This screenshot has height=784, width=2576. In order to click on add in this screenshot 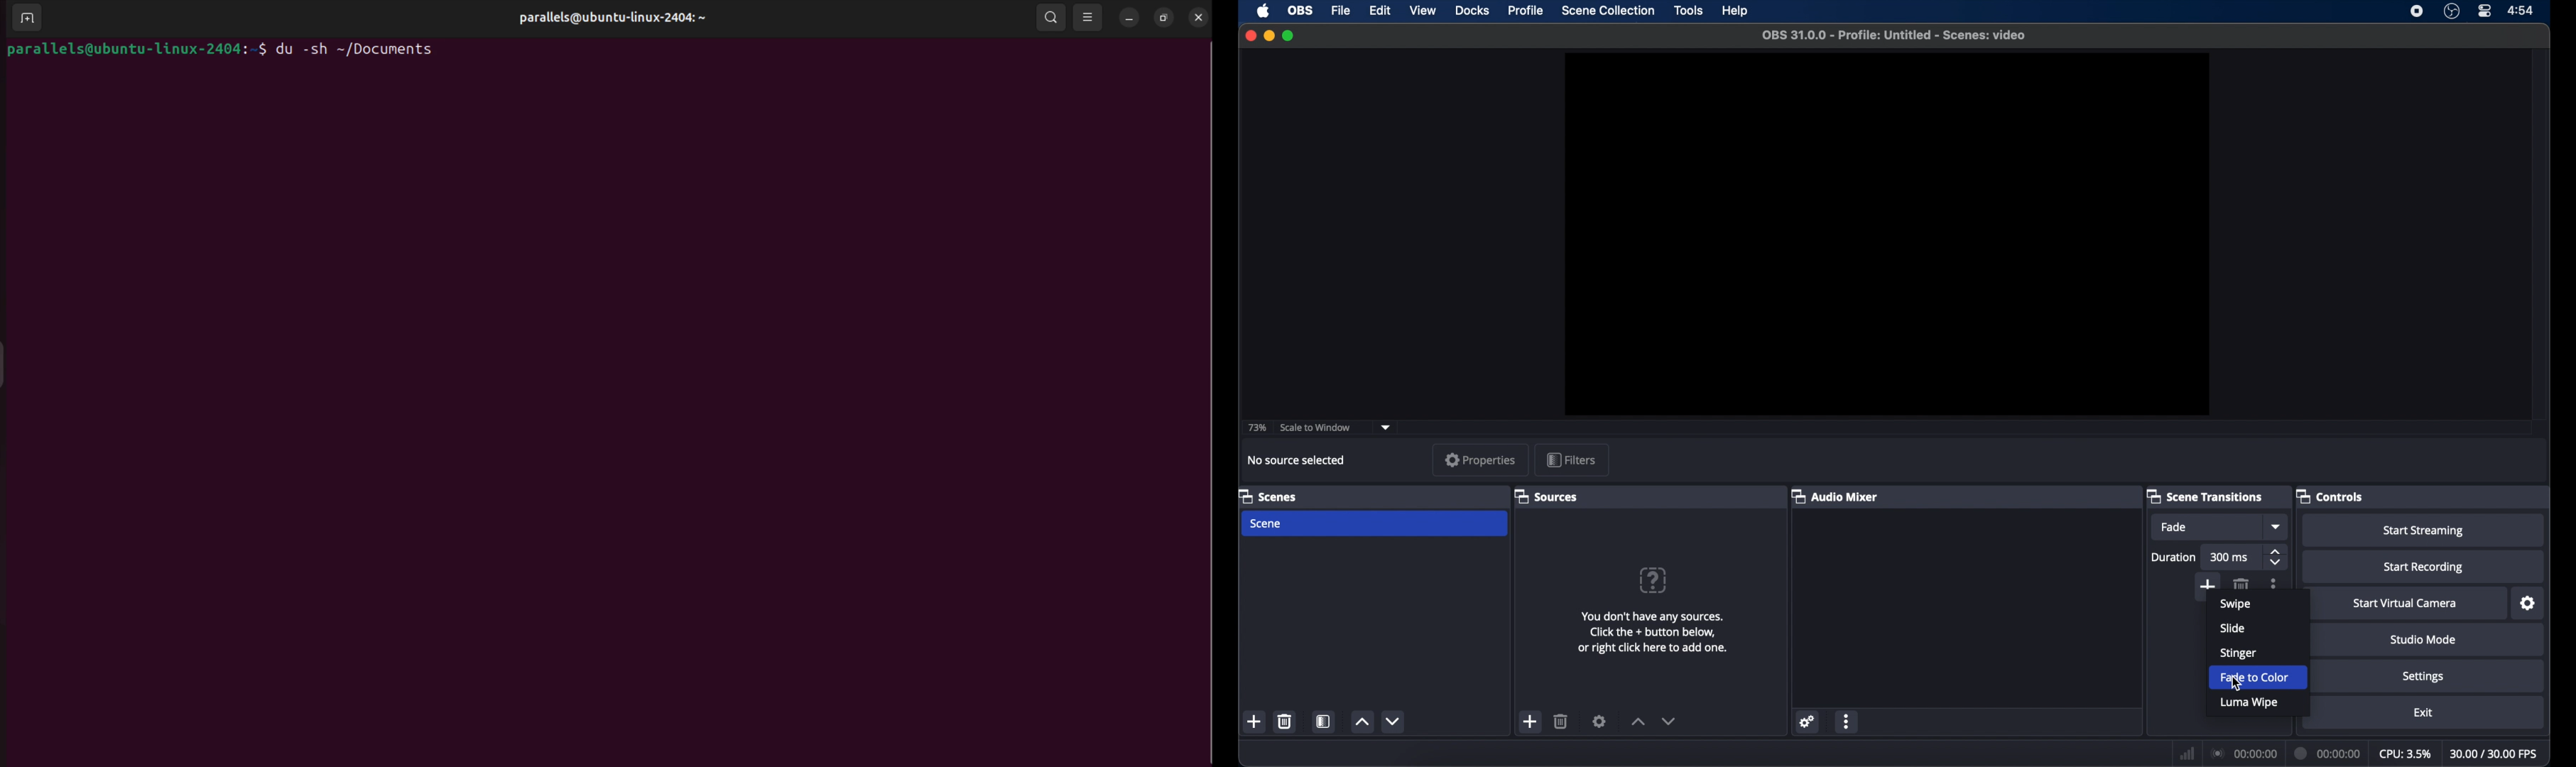, I will do `click(1531, 721)`.